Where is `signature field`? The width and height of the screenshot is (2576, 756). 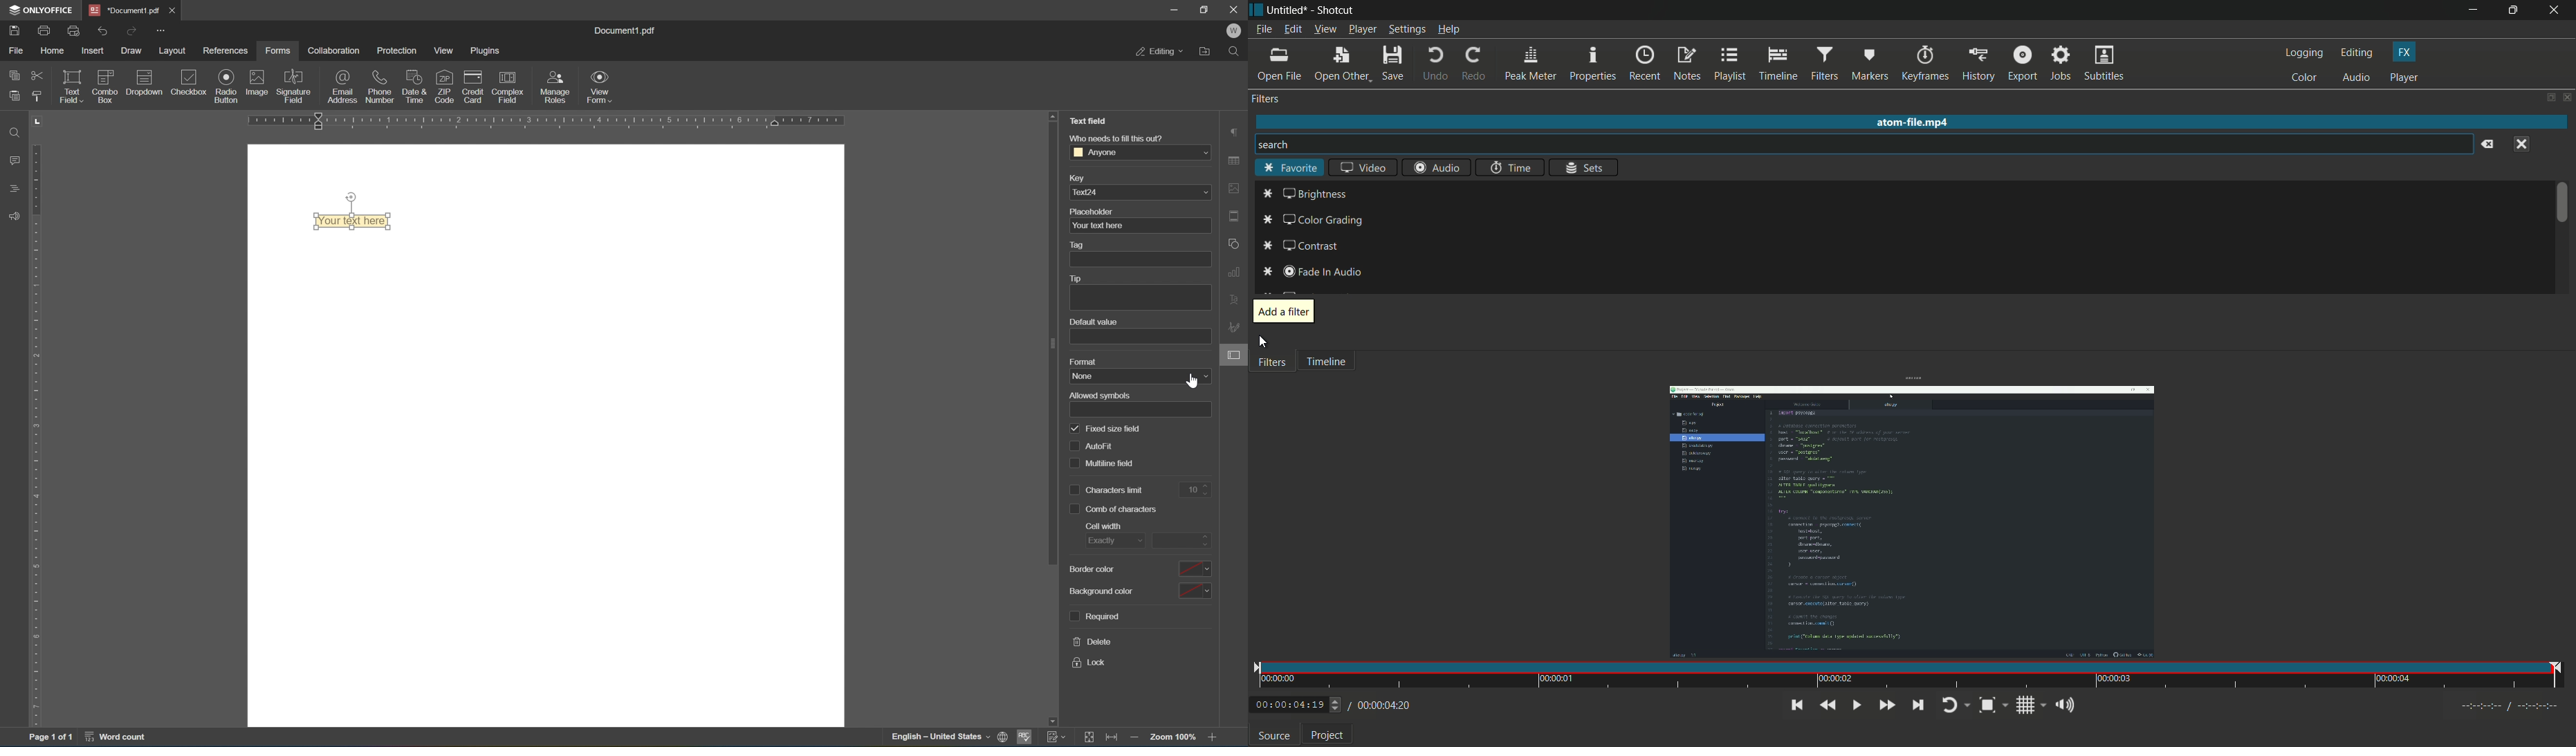 signature field is located at coordinates (295, 86).